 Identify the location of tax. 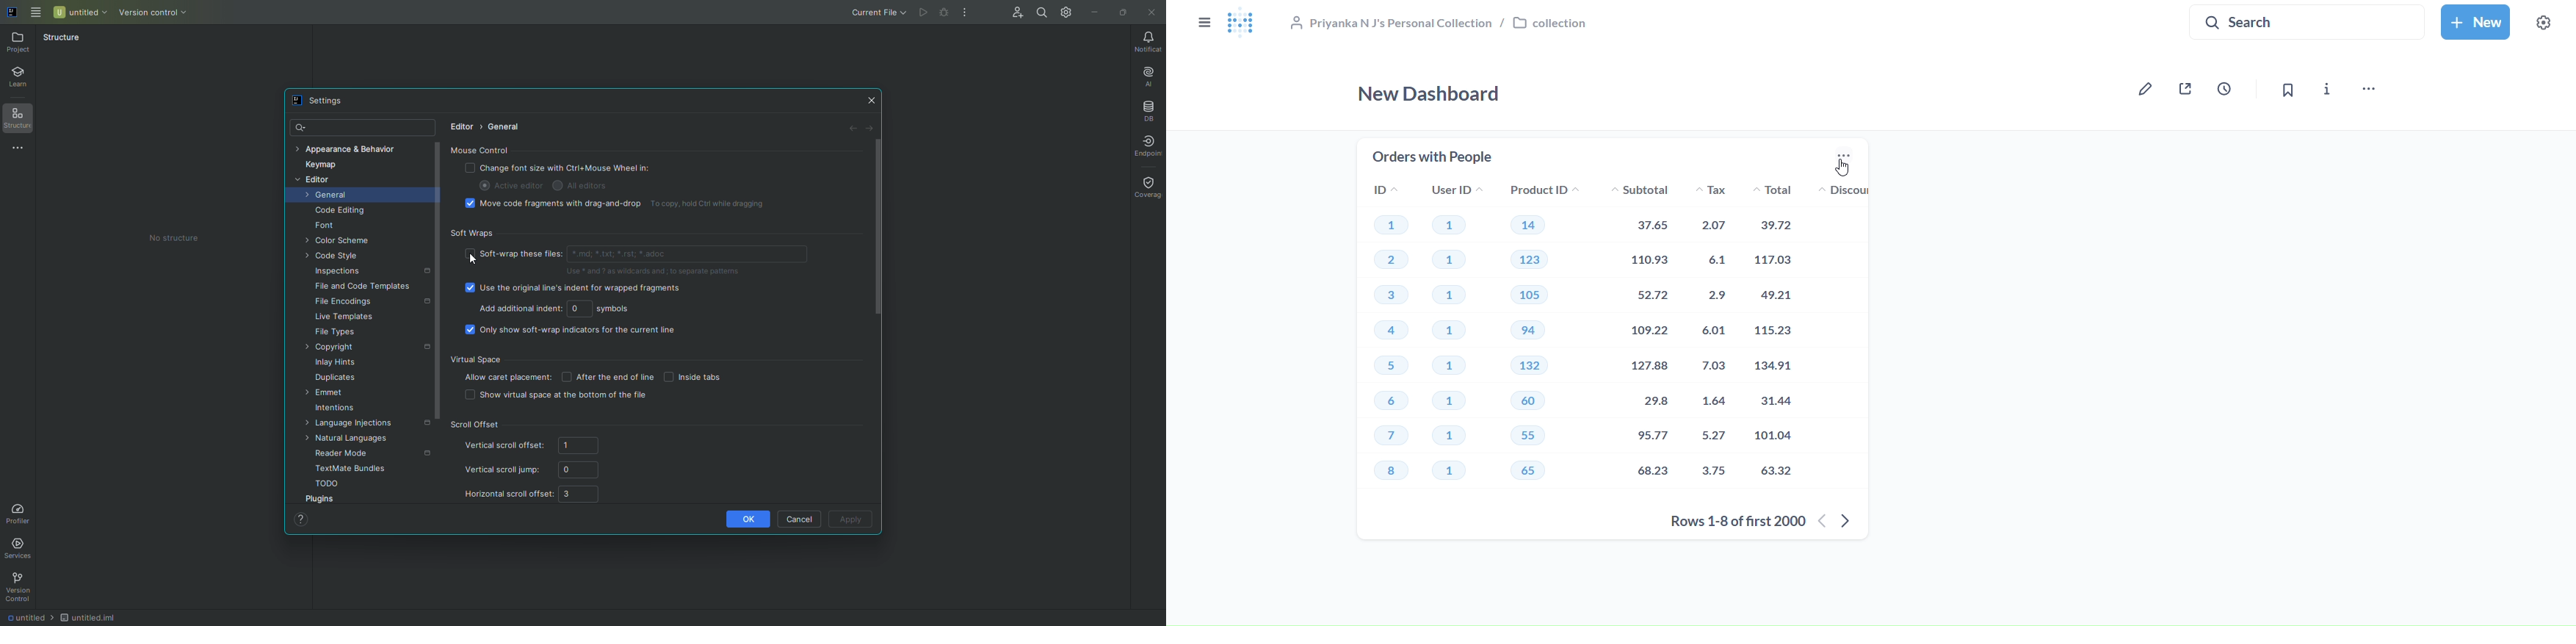
(1718, 339).